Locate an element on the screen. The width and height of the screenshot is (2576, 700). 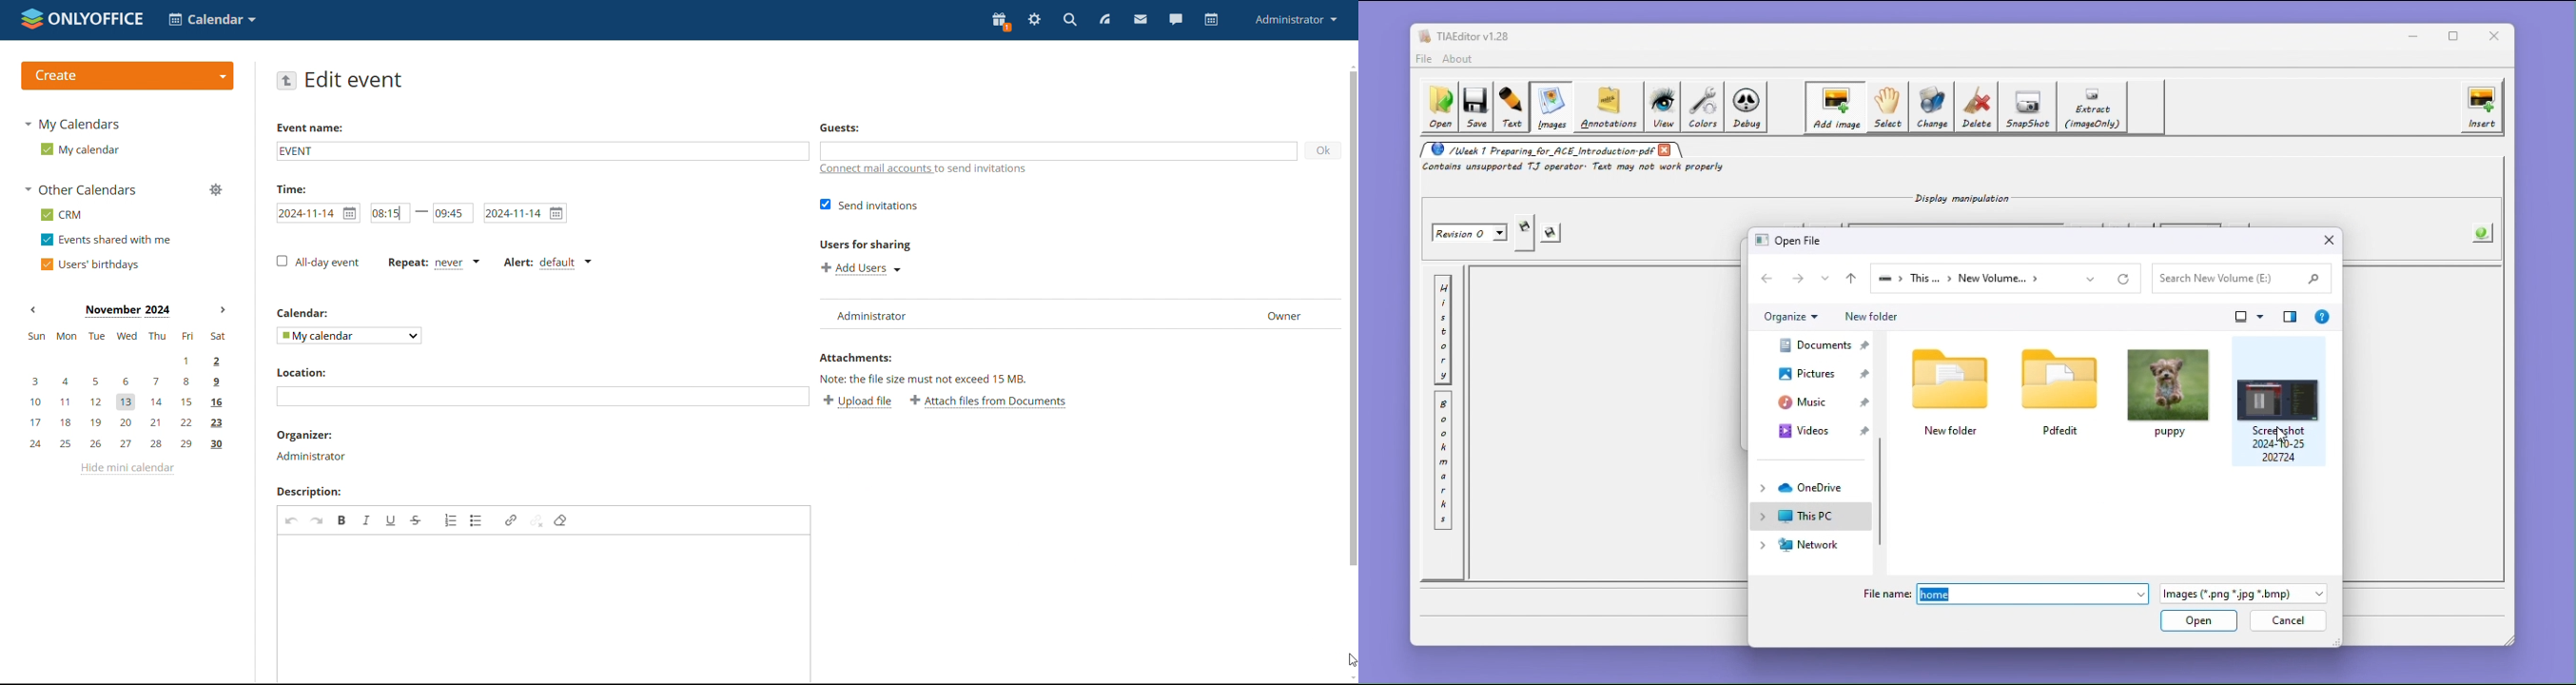
edit event is located at coordinates (354, 80).